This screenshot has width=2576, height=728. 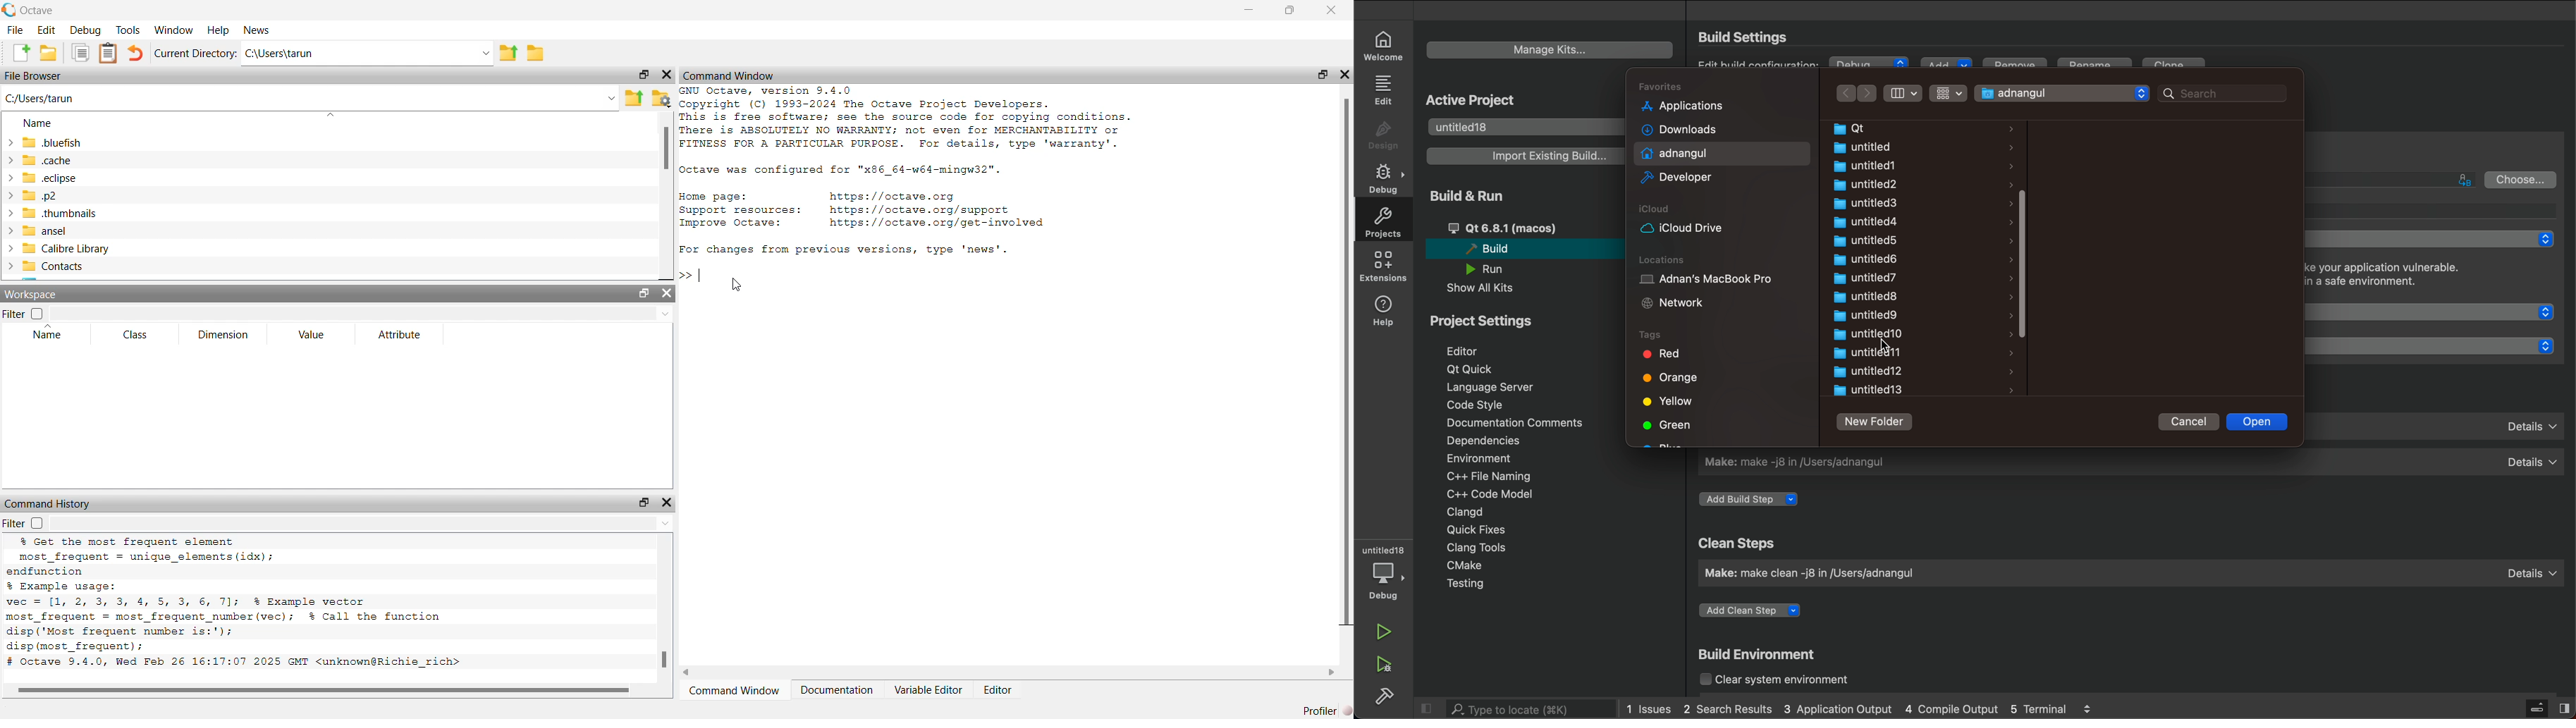 What do you see at coordinates (1382, 134) in the screenshot?
I see `design` at bounding box center [1382, 134].